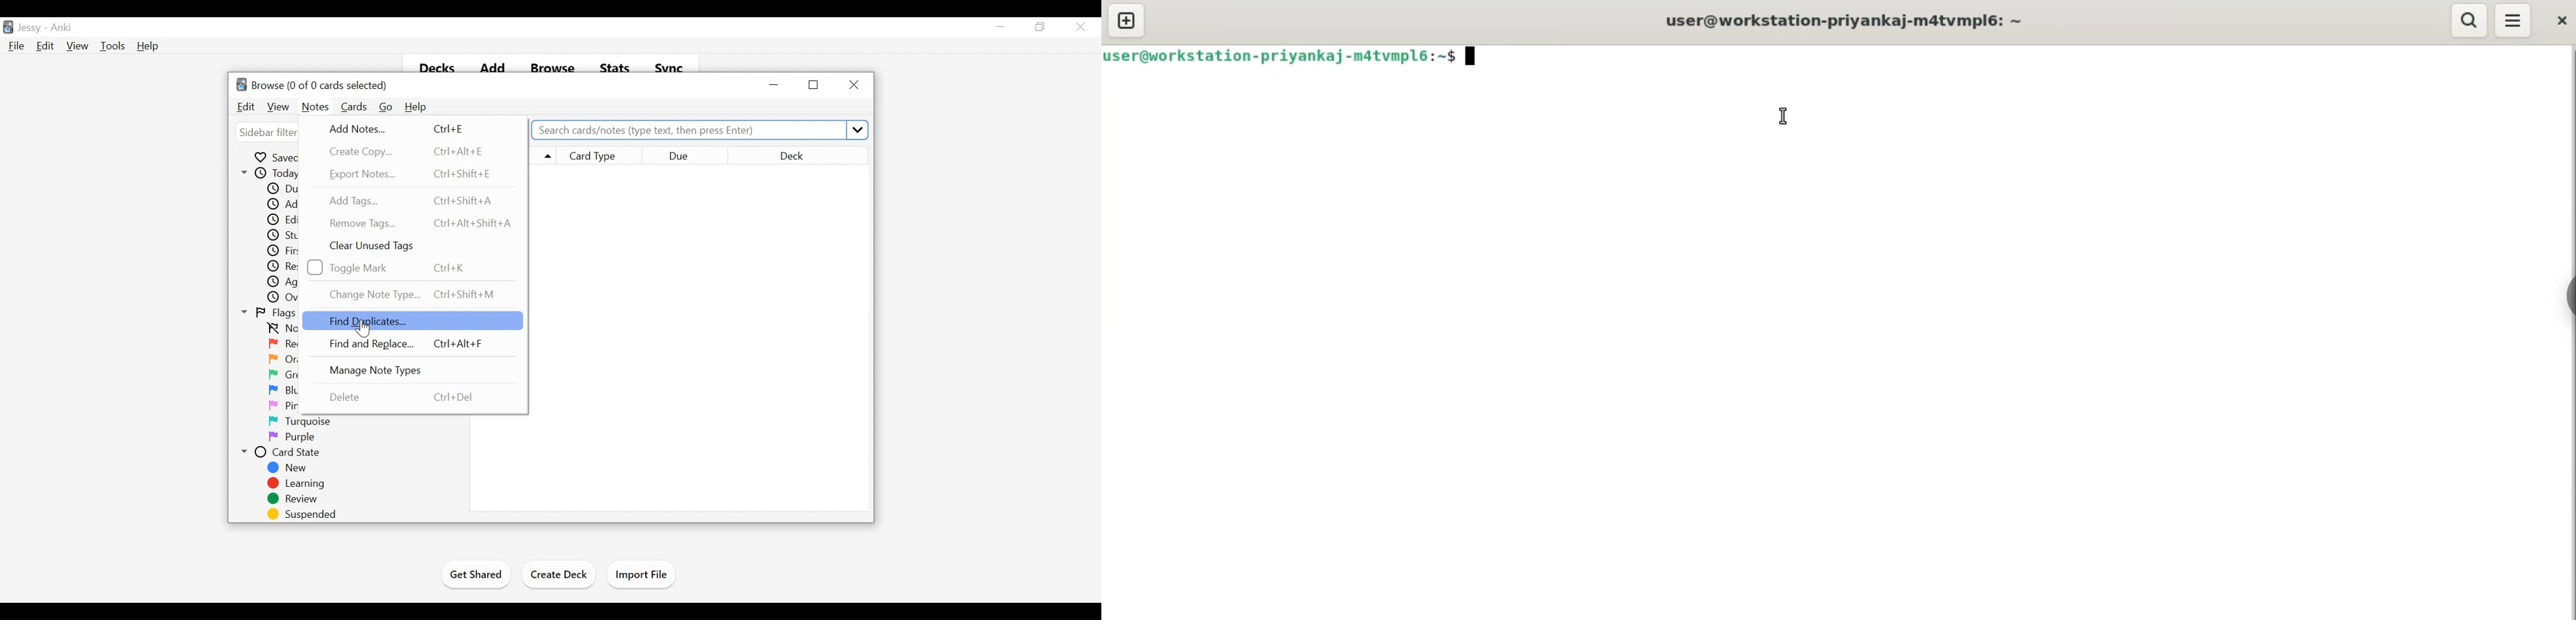  What do you see at coordinates (149, 46) in the screenshot?
I see `Help` at bounding box center [149, 46].